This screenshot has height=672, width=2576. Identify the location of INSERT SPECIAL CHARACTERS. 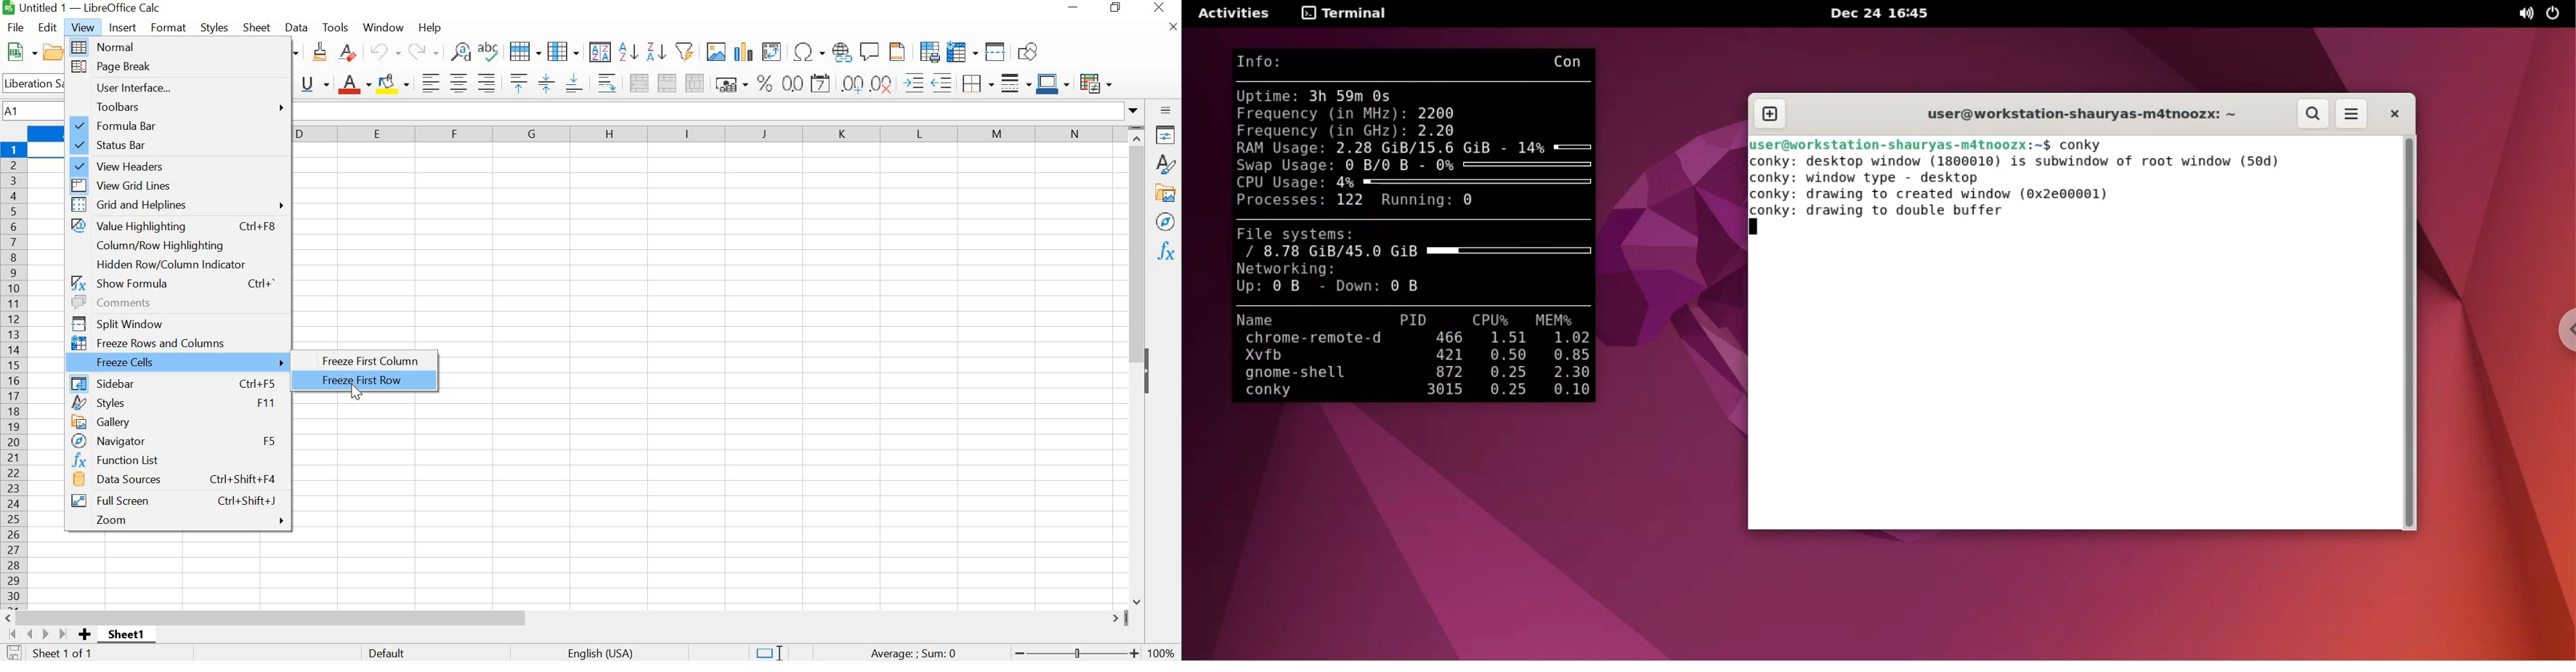
(808, 52).